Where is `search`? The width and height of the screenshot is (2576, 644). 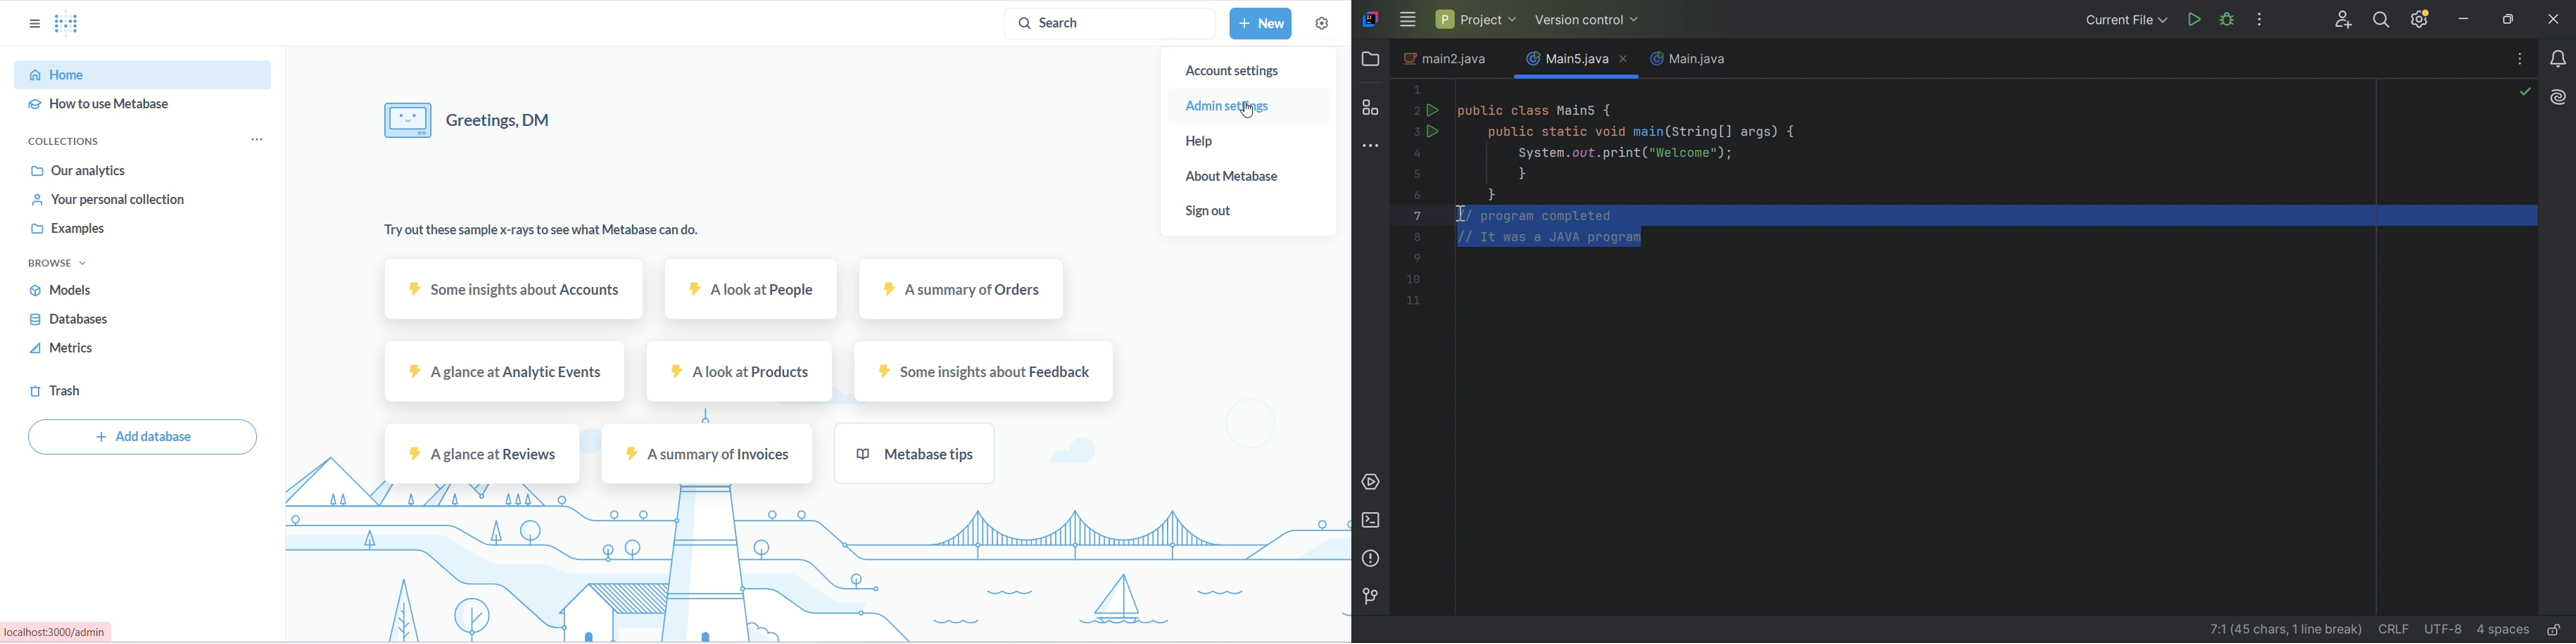
search is located at coordinates (1107, 22).